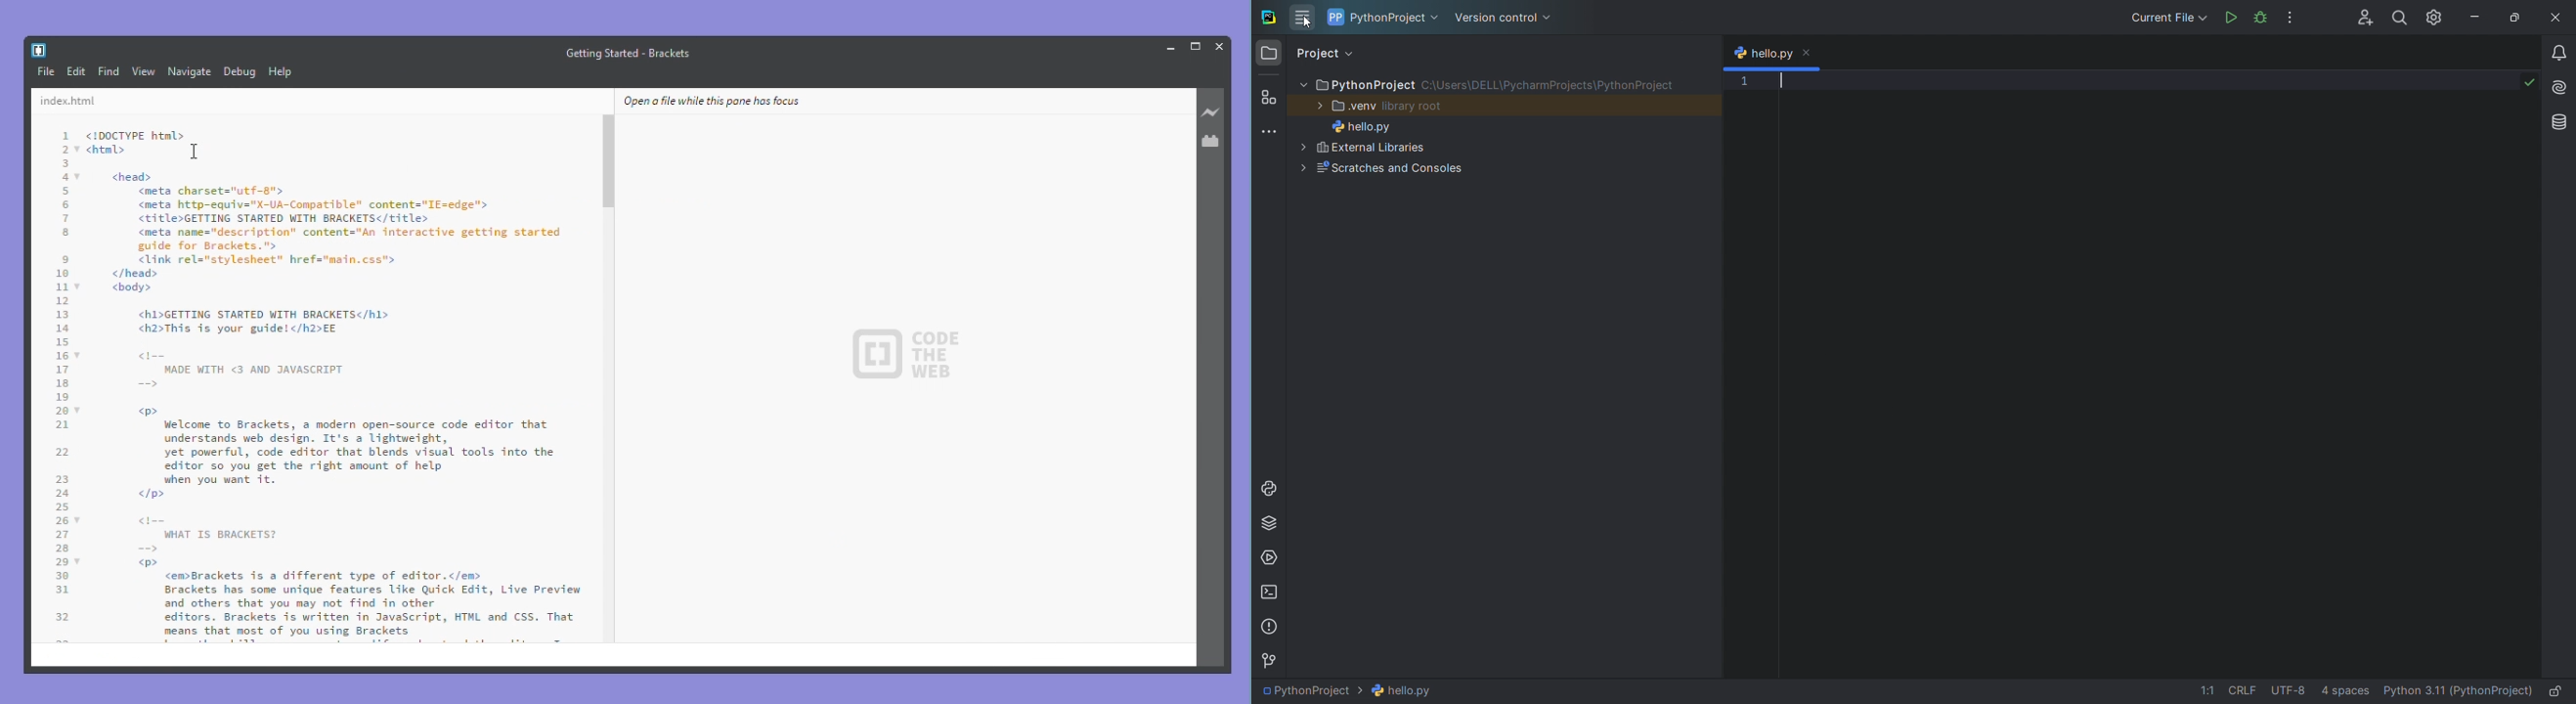  What do you see at coordinates (79, 151) in the screenshot?
I see `code fold` at bounding box center [79, 151].